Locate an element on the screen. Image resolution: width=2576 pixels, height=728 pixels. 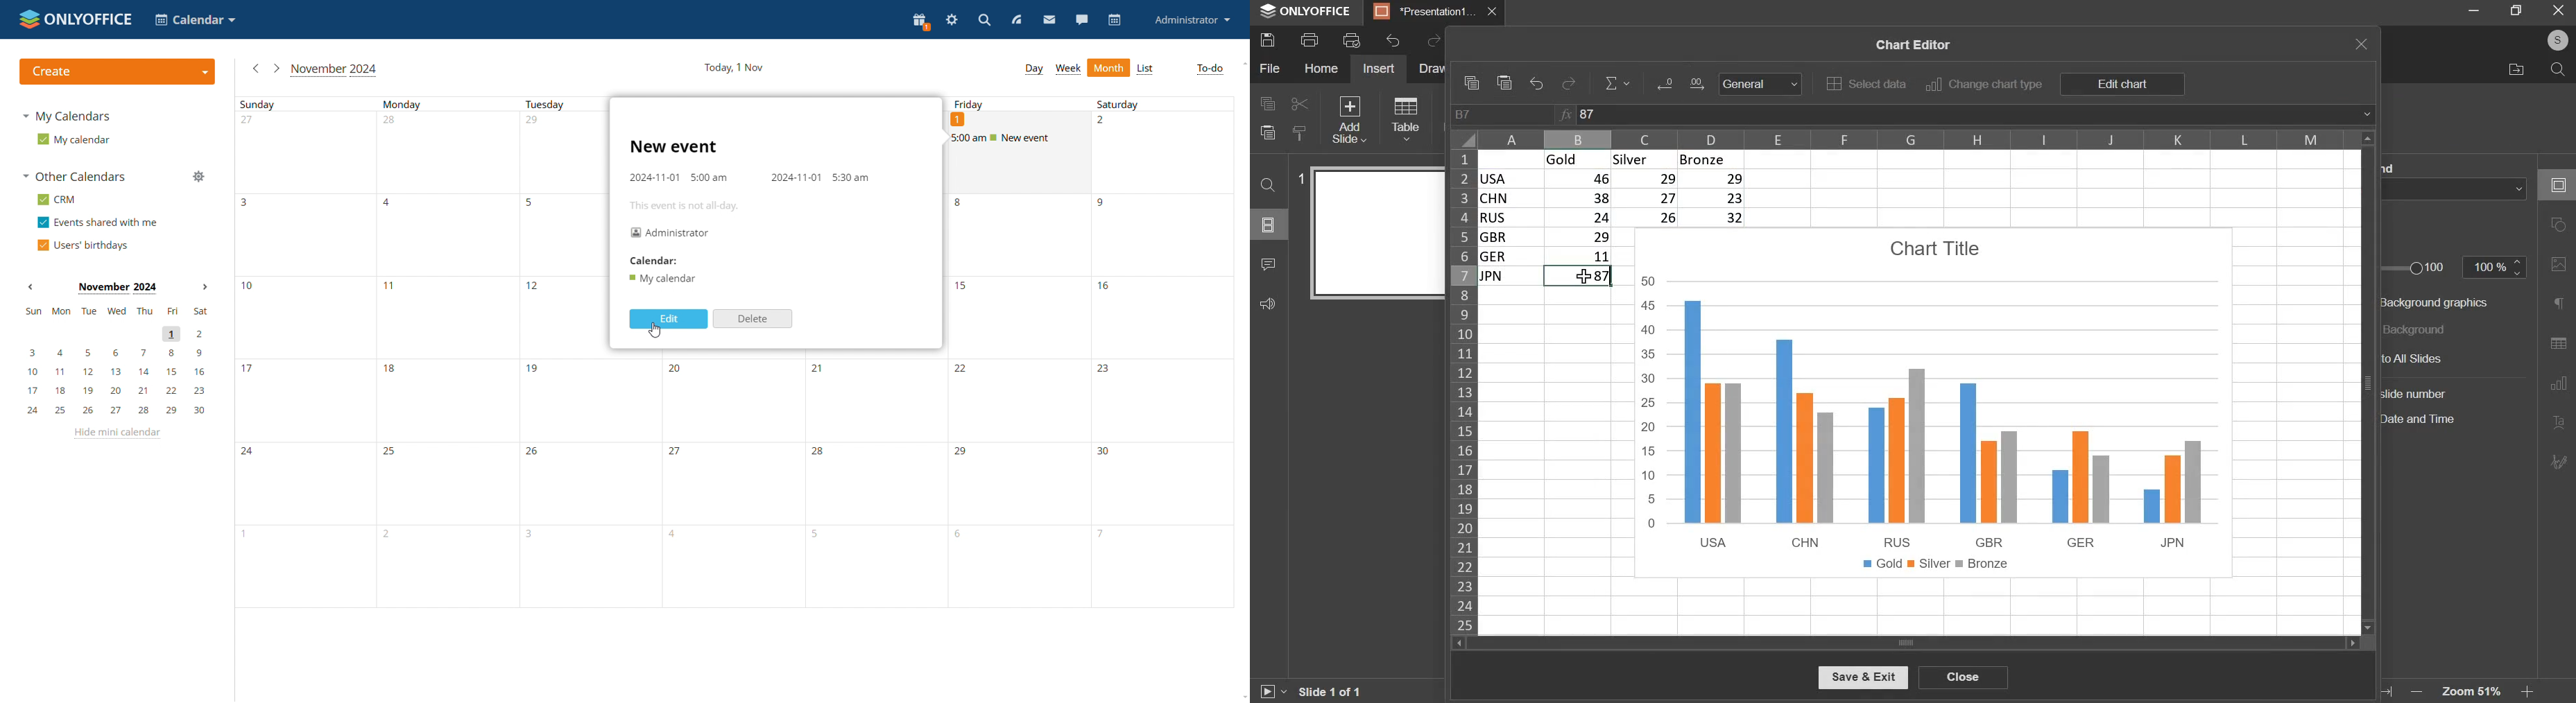
save is located at coordinates (1267, 40).